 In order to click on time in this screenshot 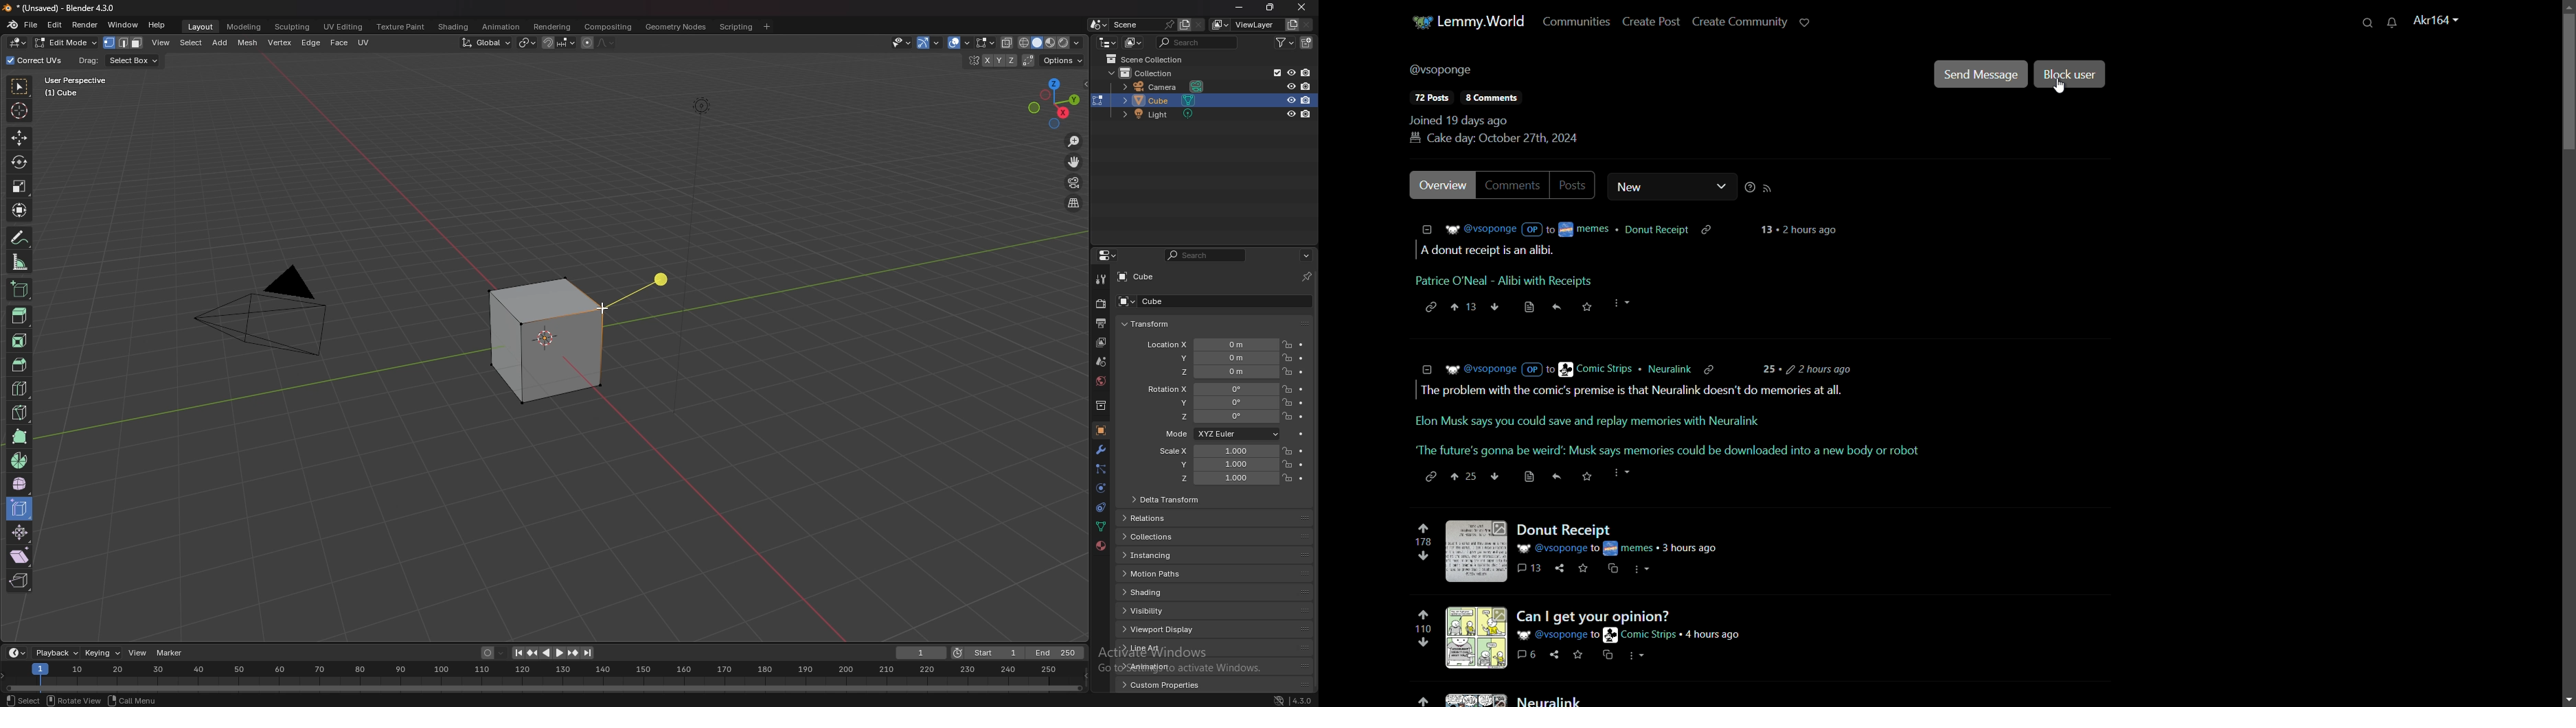, I will do `click(1803, 230)`.